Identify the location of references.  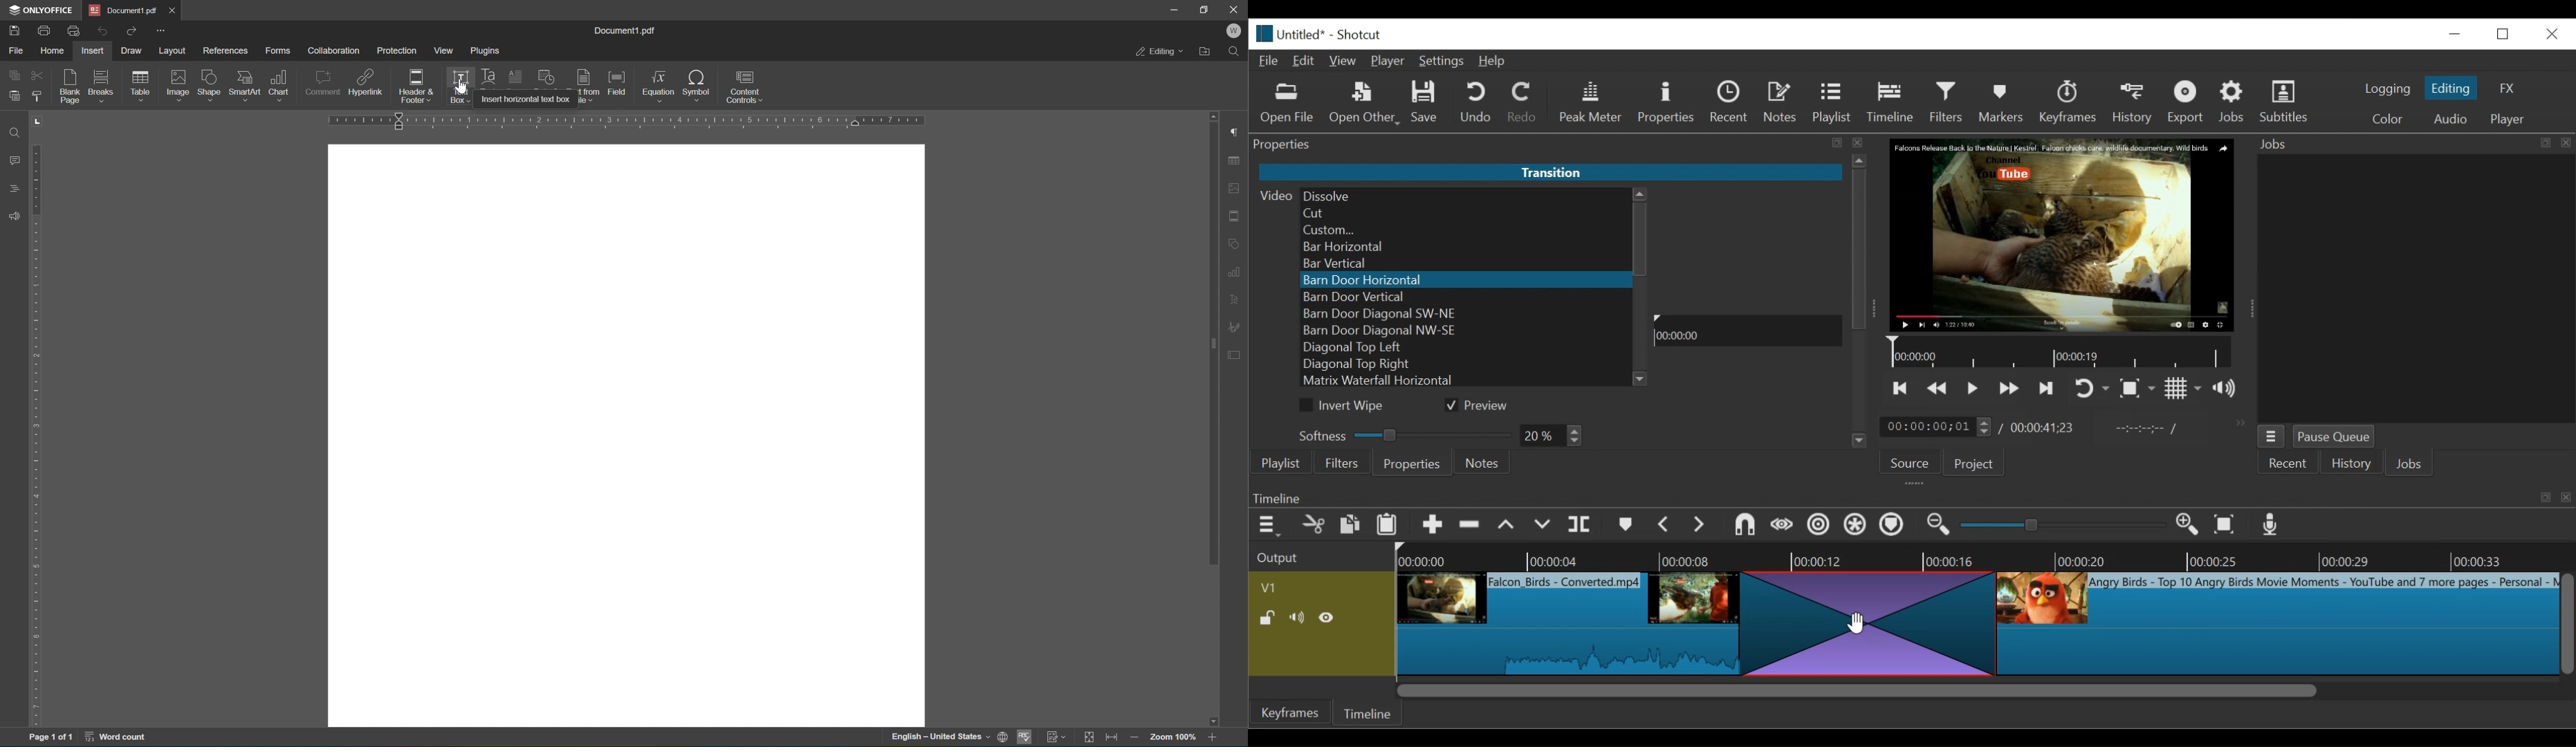
(225, 52).